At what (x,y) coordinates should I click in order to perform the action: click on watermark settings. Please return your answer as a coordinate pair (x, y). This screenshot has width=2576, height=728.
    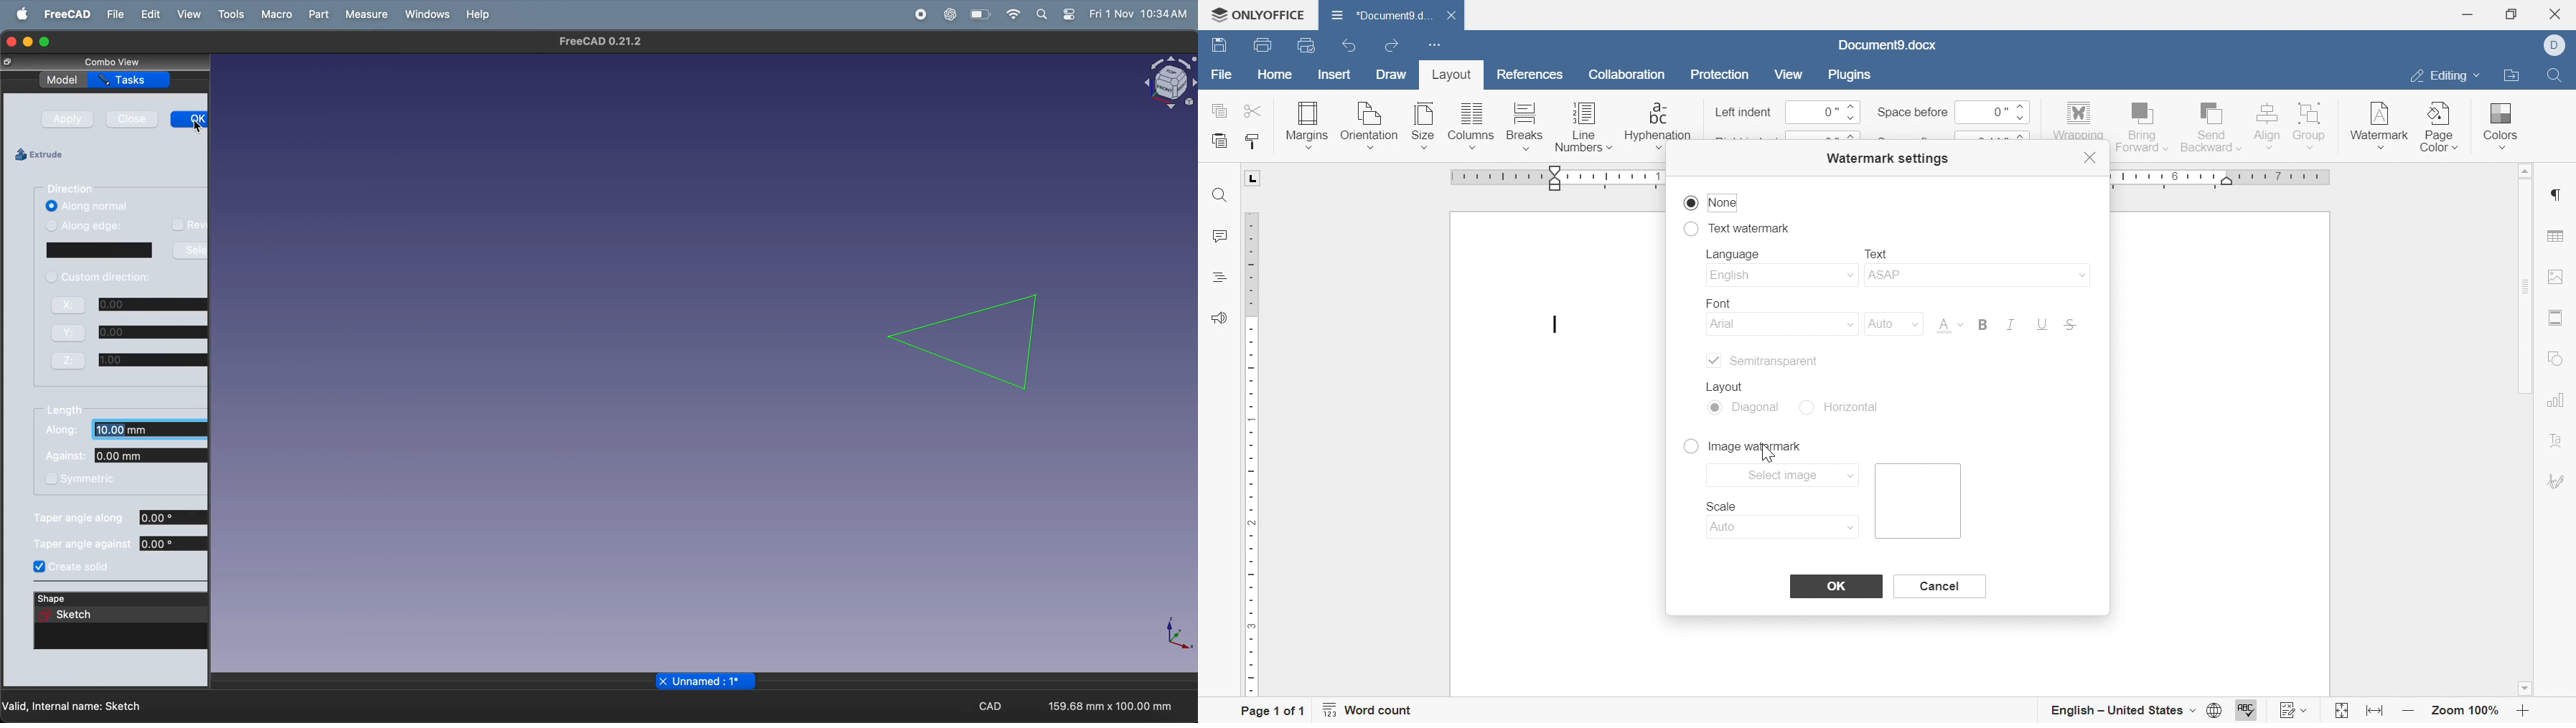
    Looking at the image, I should click on (1886, 157).